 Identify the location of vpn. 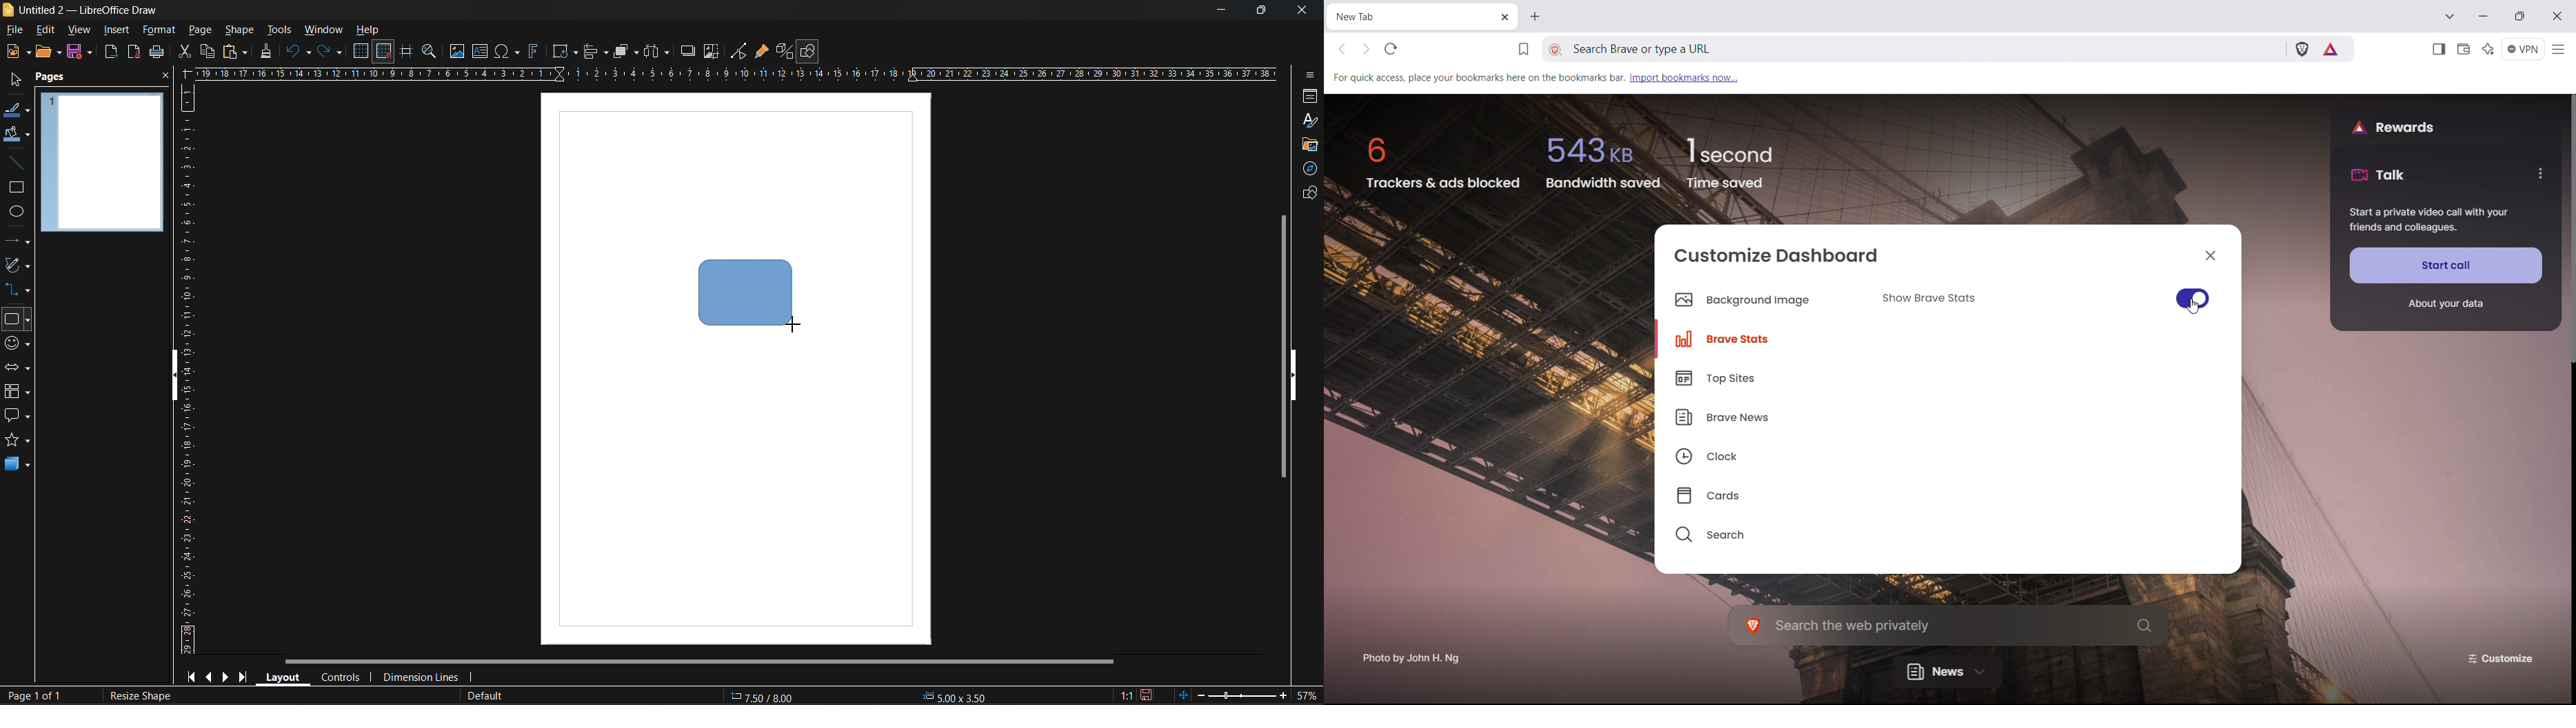
(2524, 50).